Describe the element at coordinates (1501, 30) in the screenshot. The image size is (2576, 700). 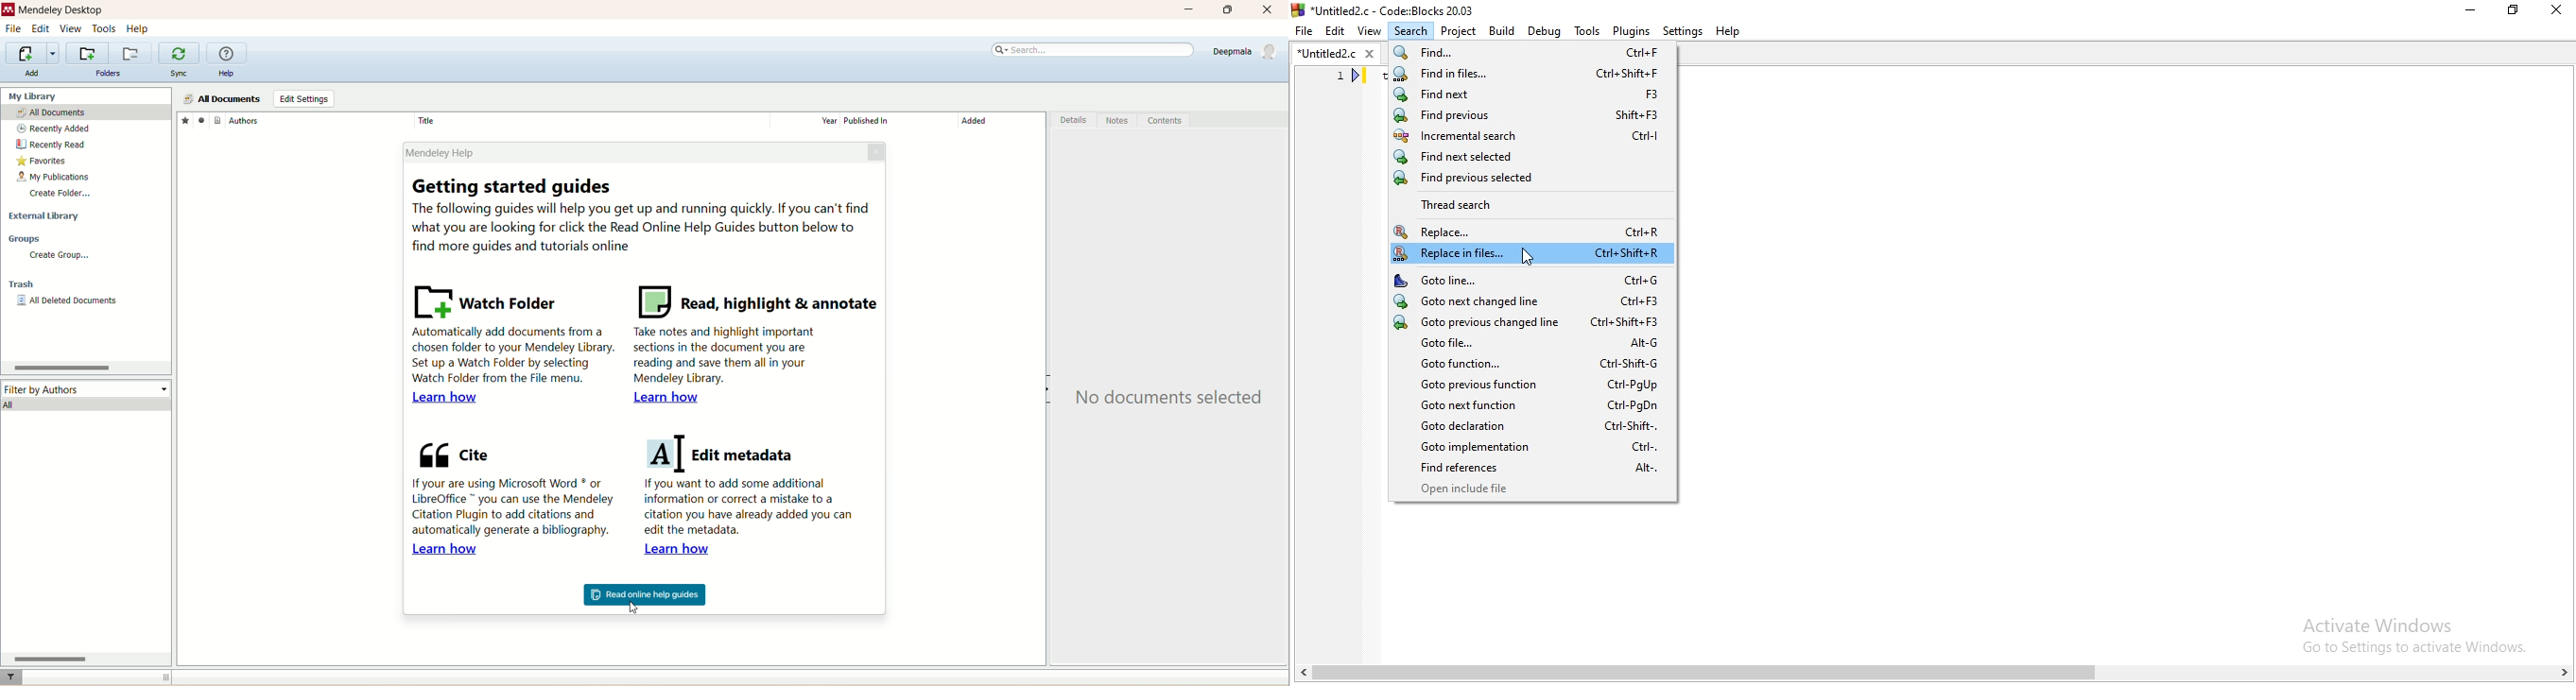
I see `Build ` at that location.